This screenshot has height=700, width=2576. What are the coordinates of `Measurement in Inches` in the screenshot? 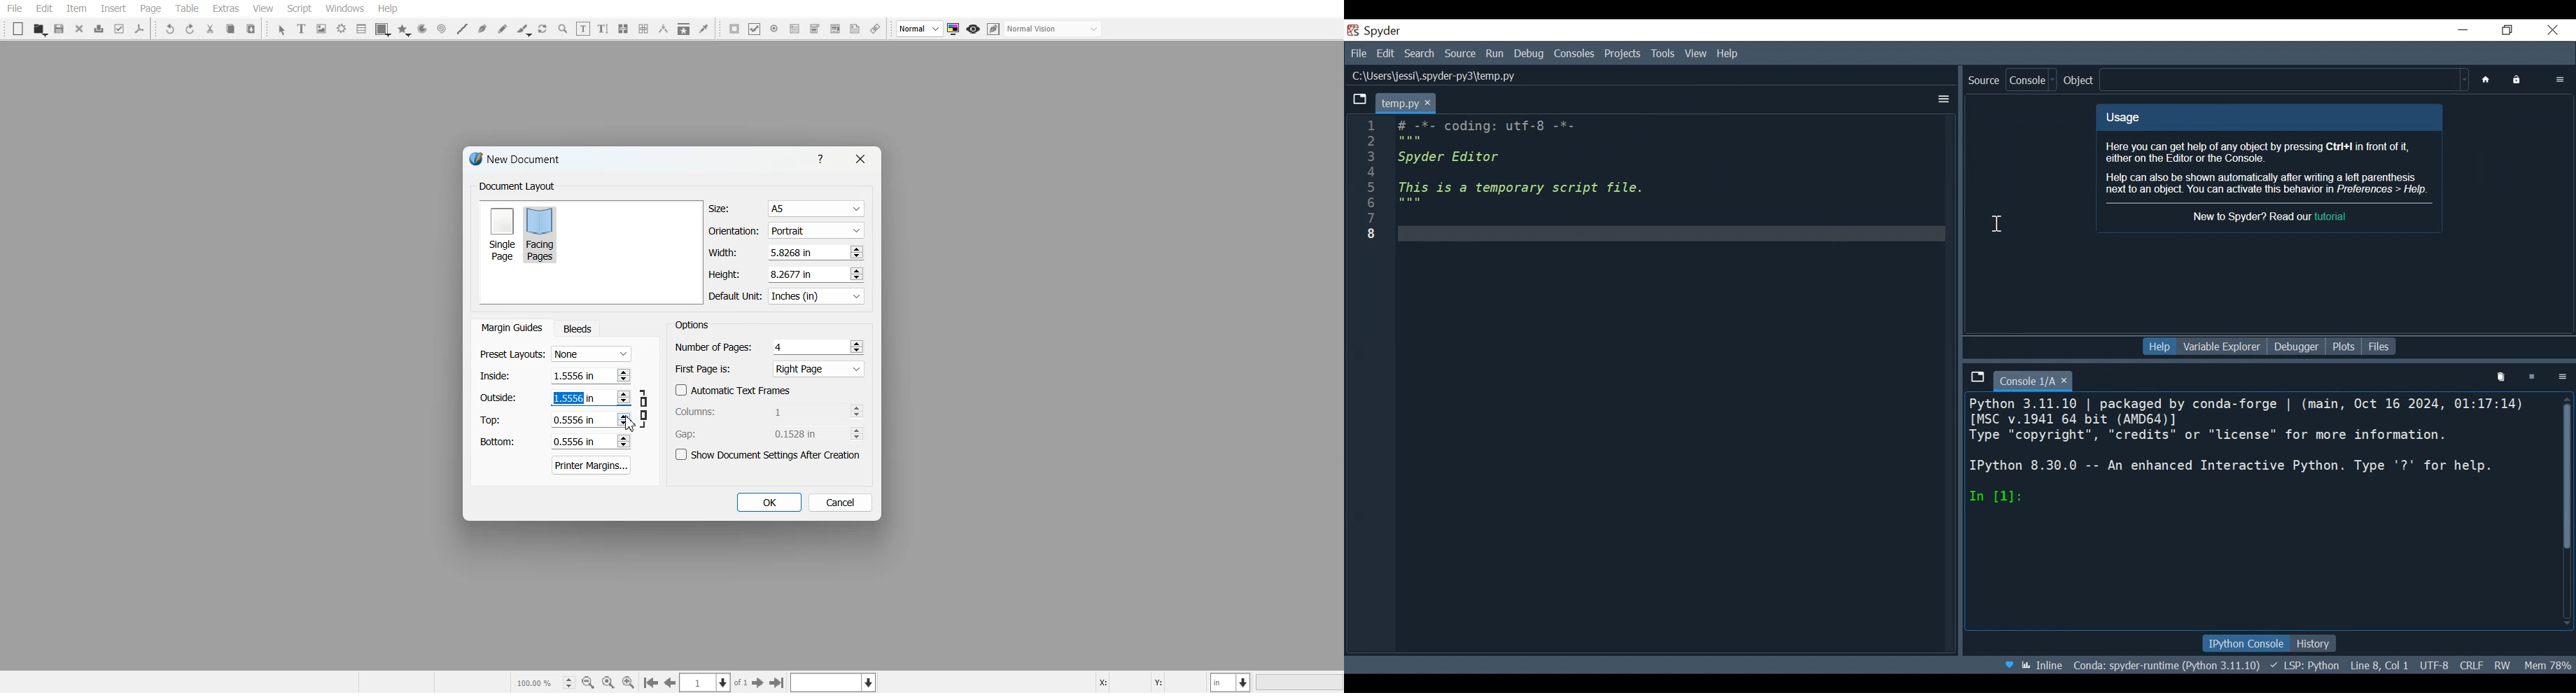 It's located at (1231, 682).